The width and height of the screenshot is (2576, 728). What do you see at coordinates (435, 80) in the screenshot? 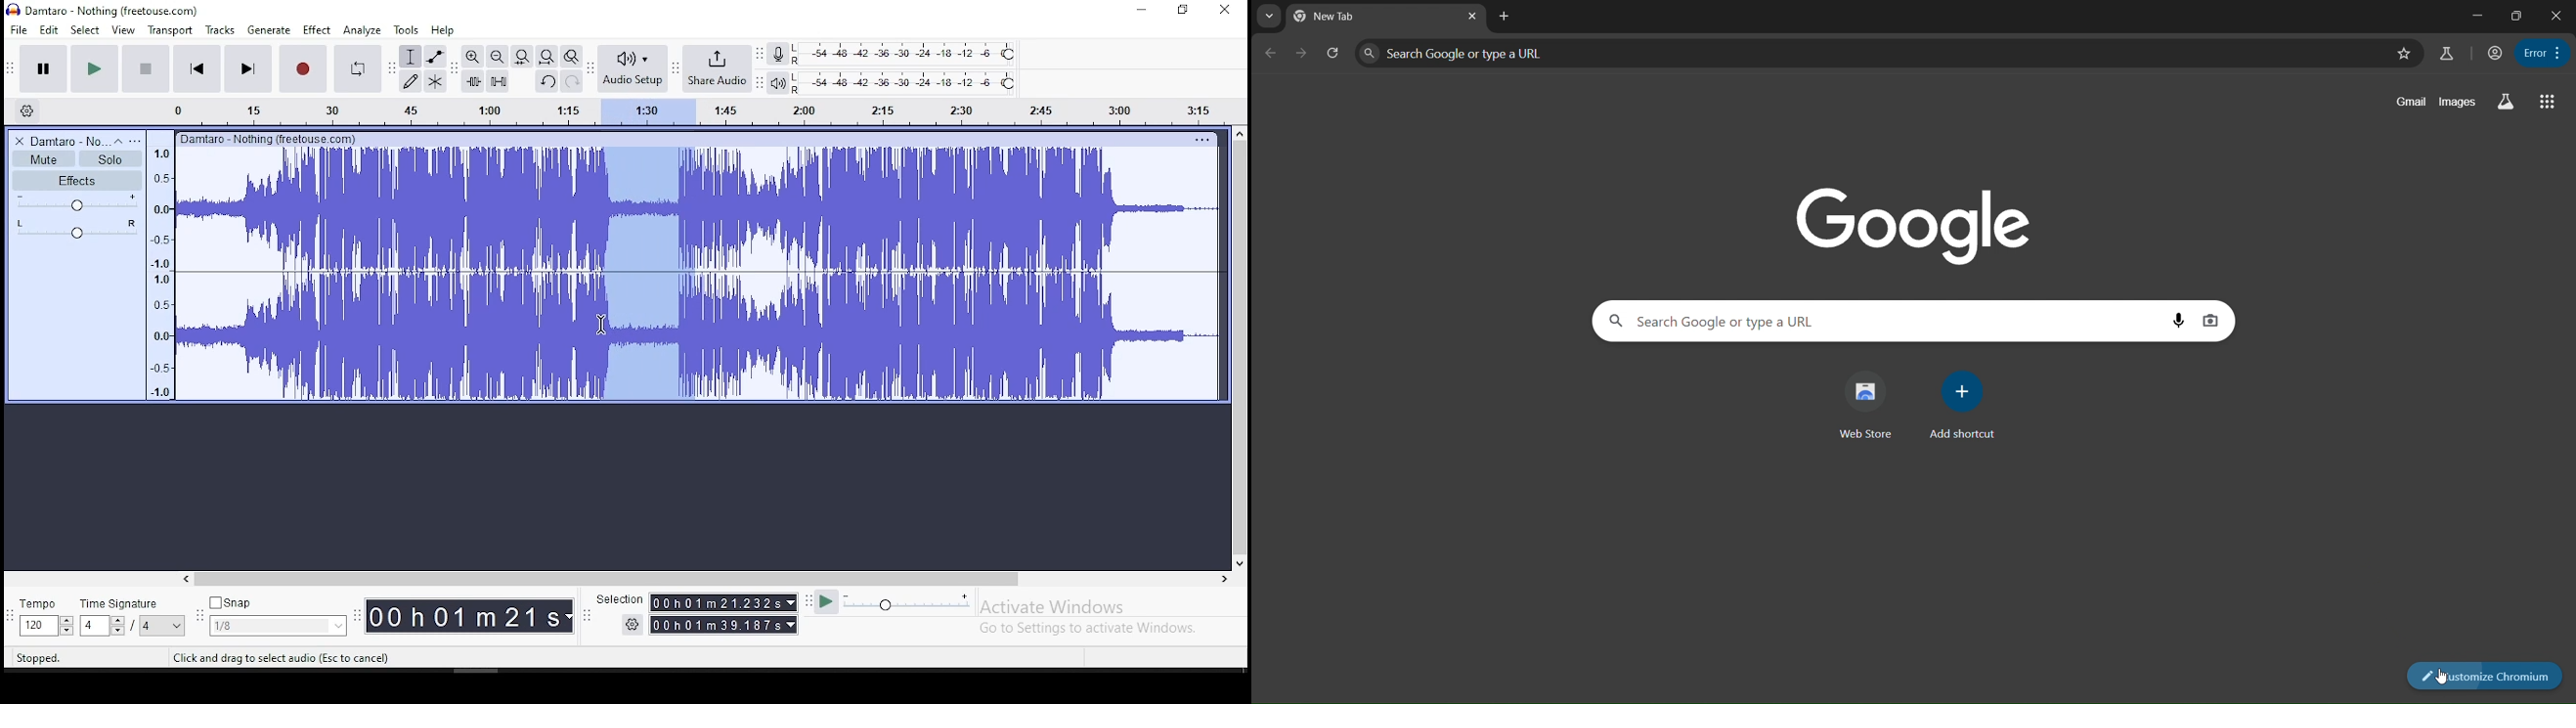
I see `multi tool` at bounding box center [435, 80].